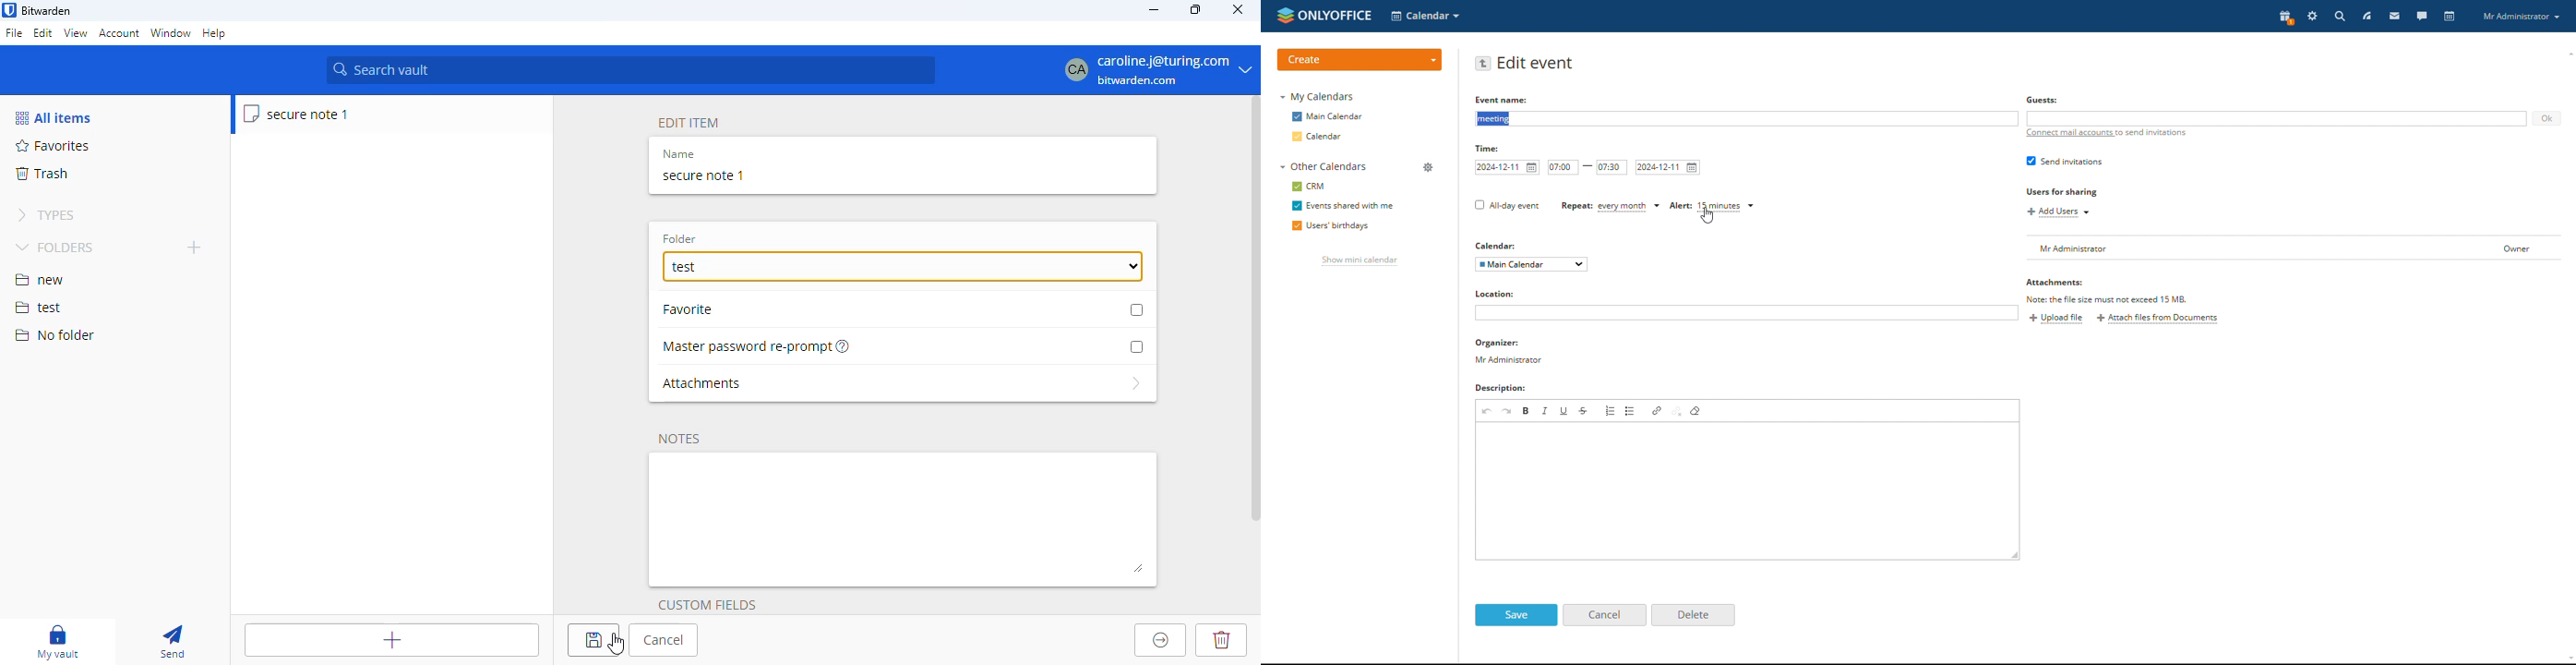 The height and width of the screenshot is (672, 2576). Describe the element at coordinates (1631, 411) in the screenshot. I see `insert/remove bulleted list` at that location.